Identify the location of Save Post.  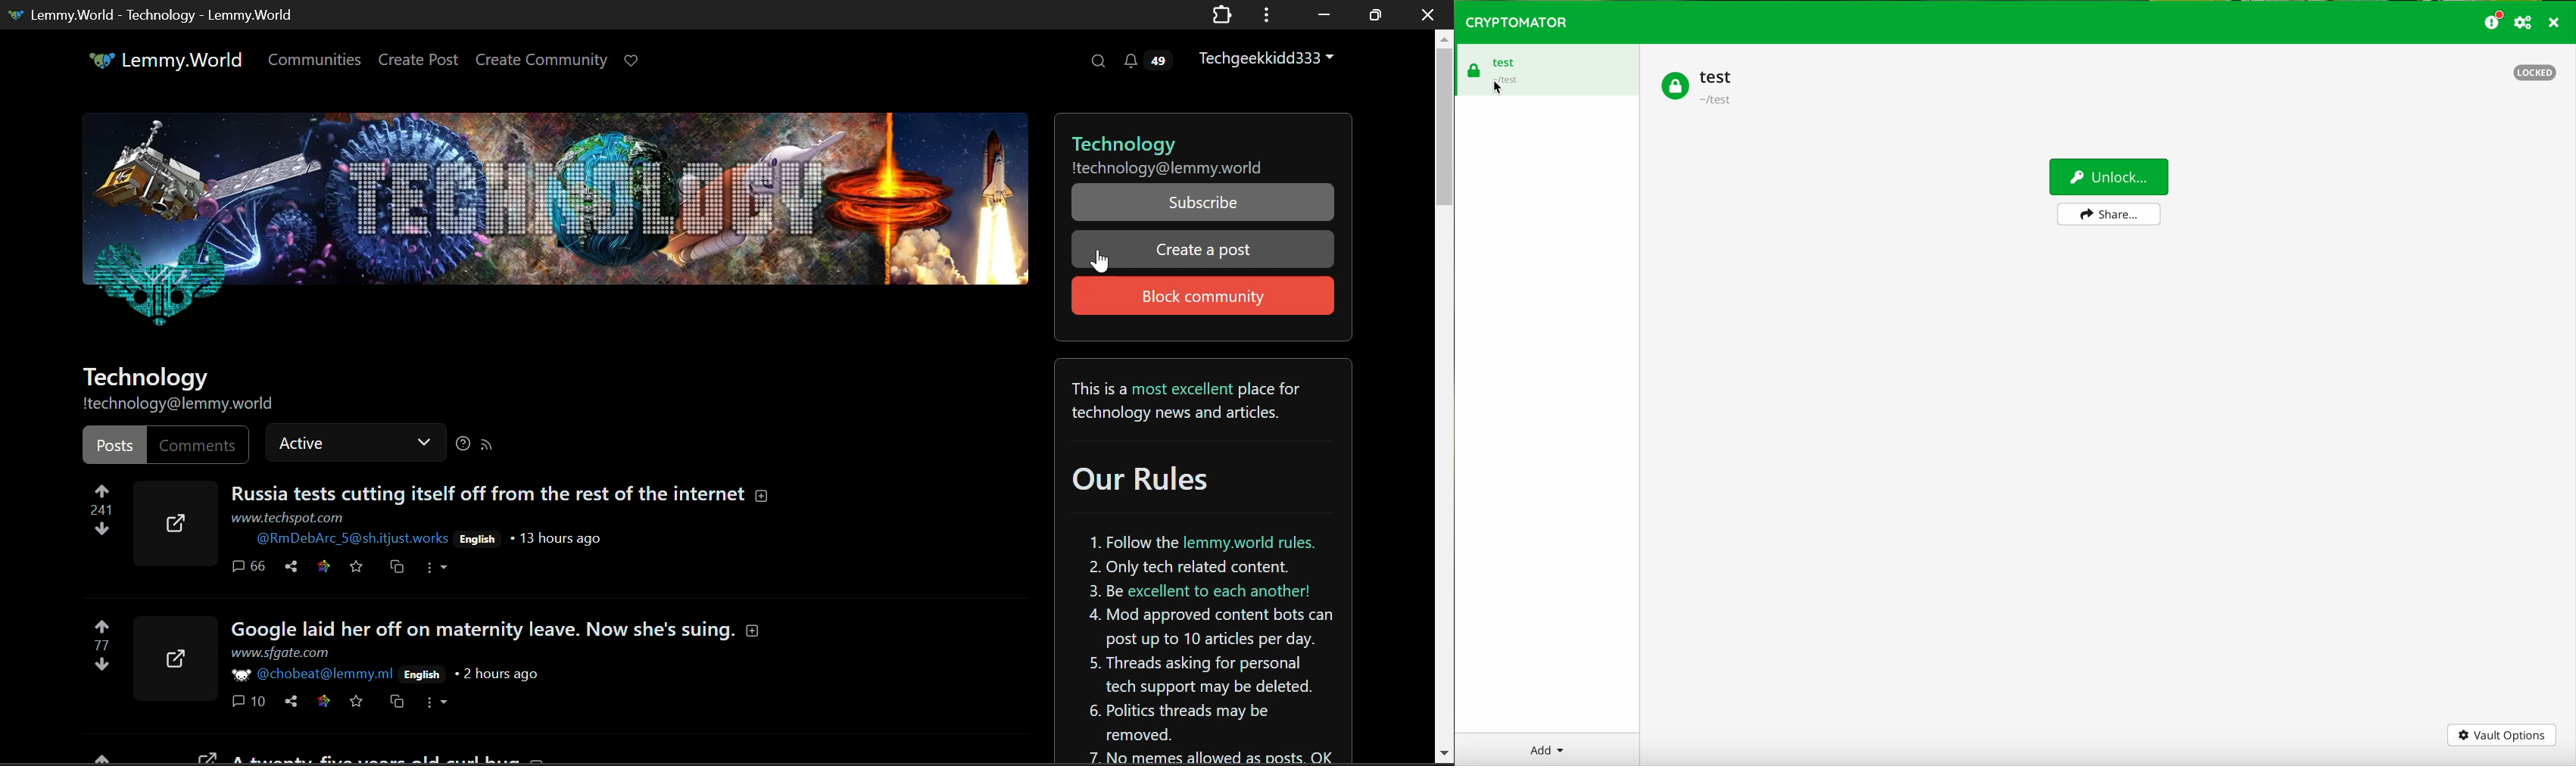
(356, 567).